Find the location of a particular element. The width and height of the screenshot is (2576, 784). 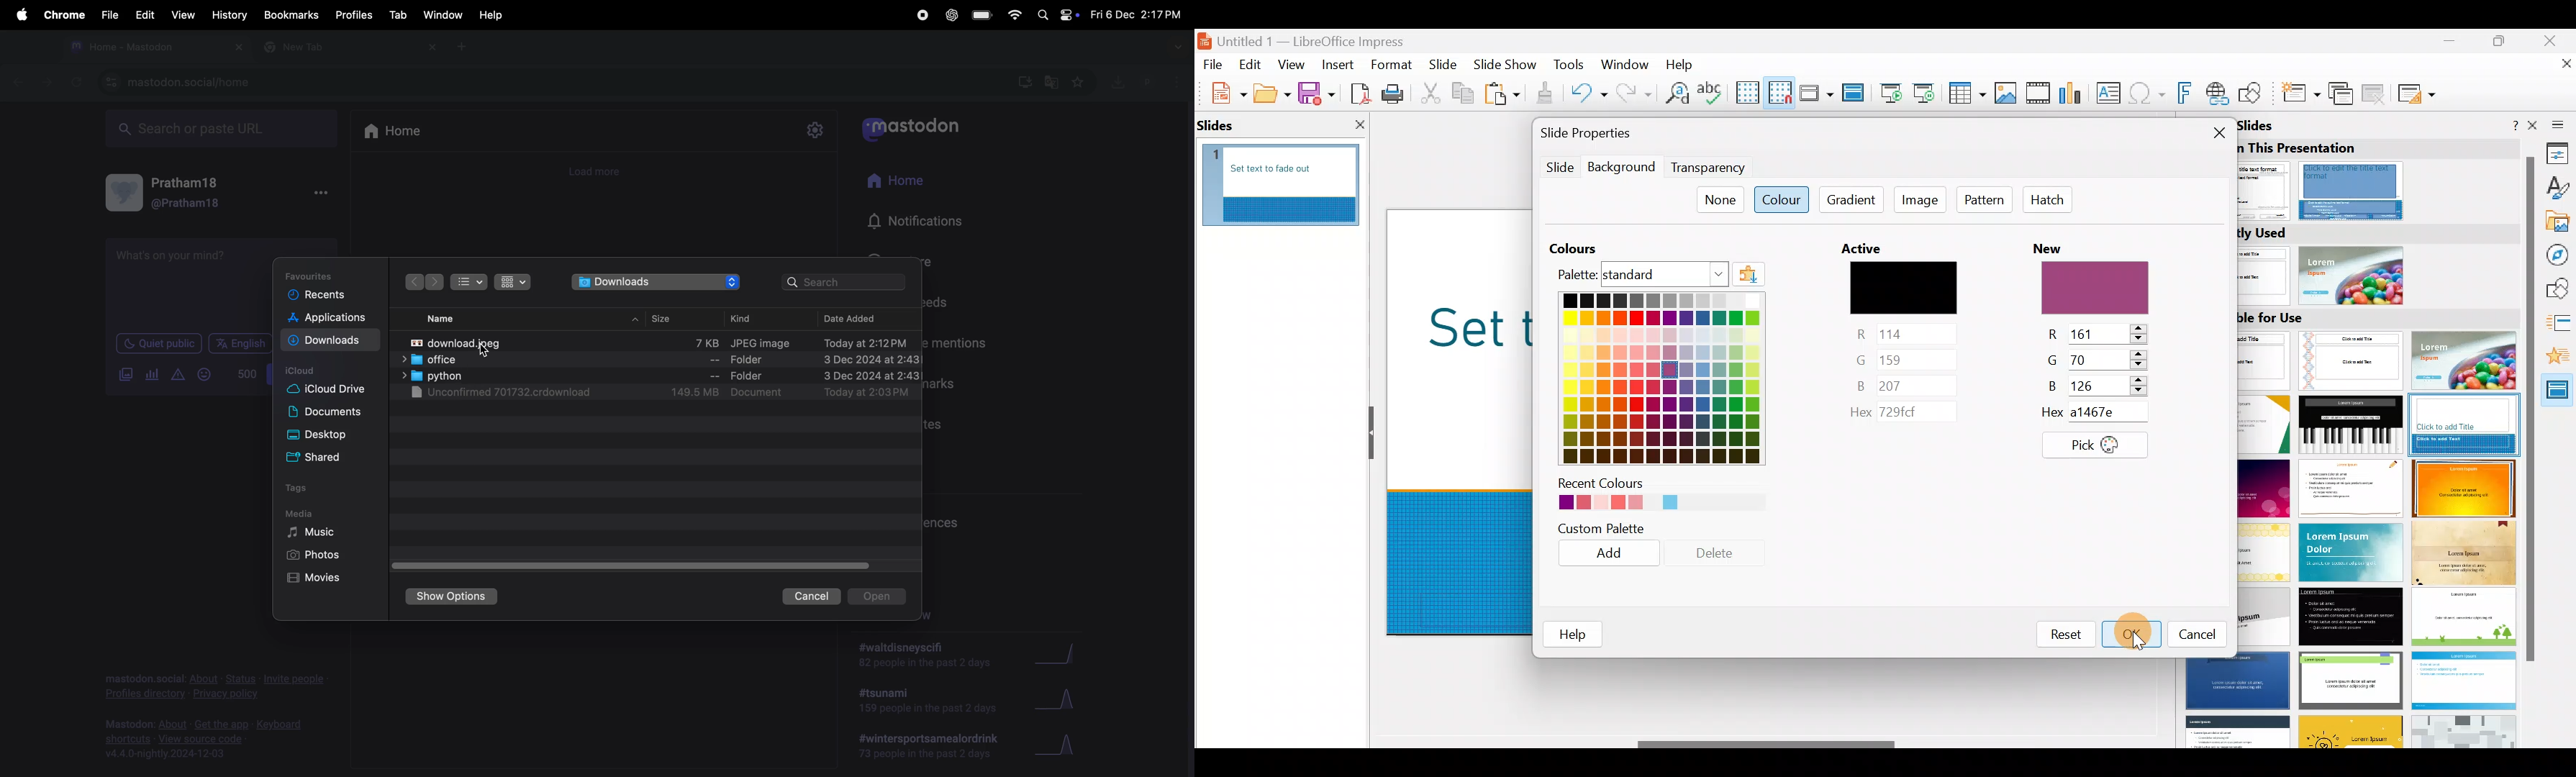

Close is located at coordinates (2215, 132).